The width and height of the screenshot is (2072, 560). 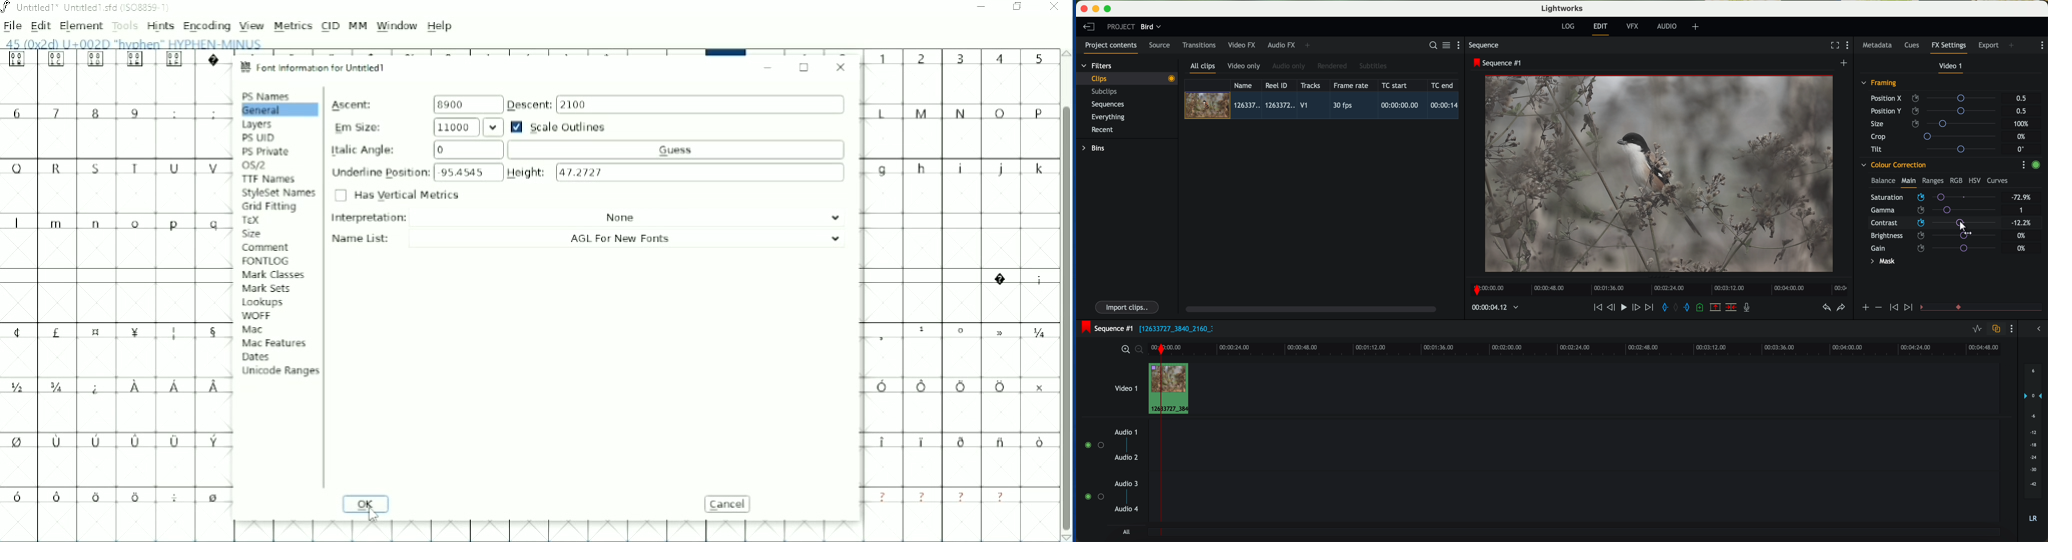 I want to click on sequences, so click(x=1108, y=105).